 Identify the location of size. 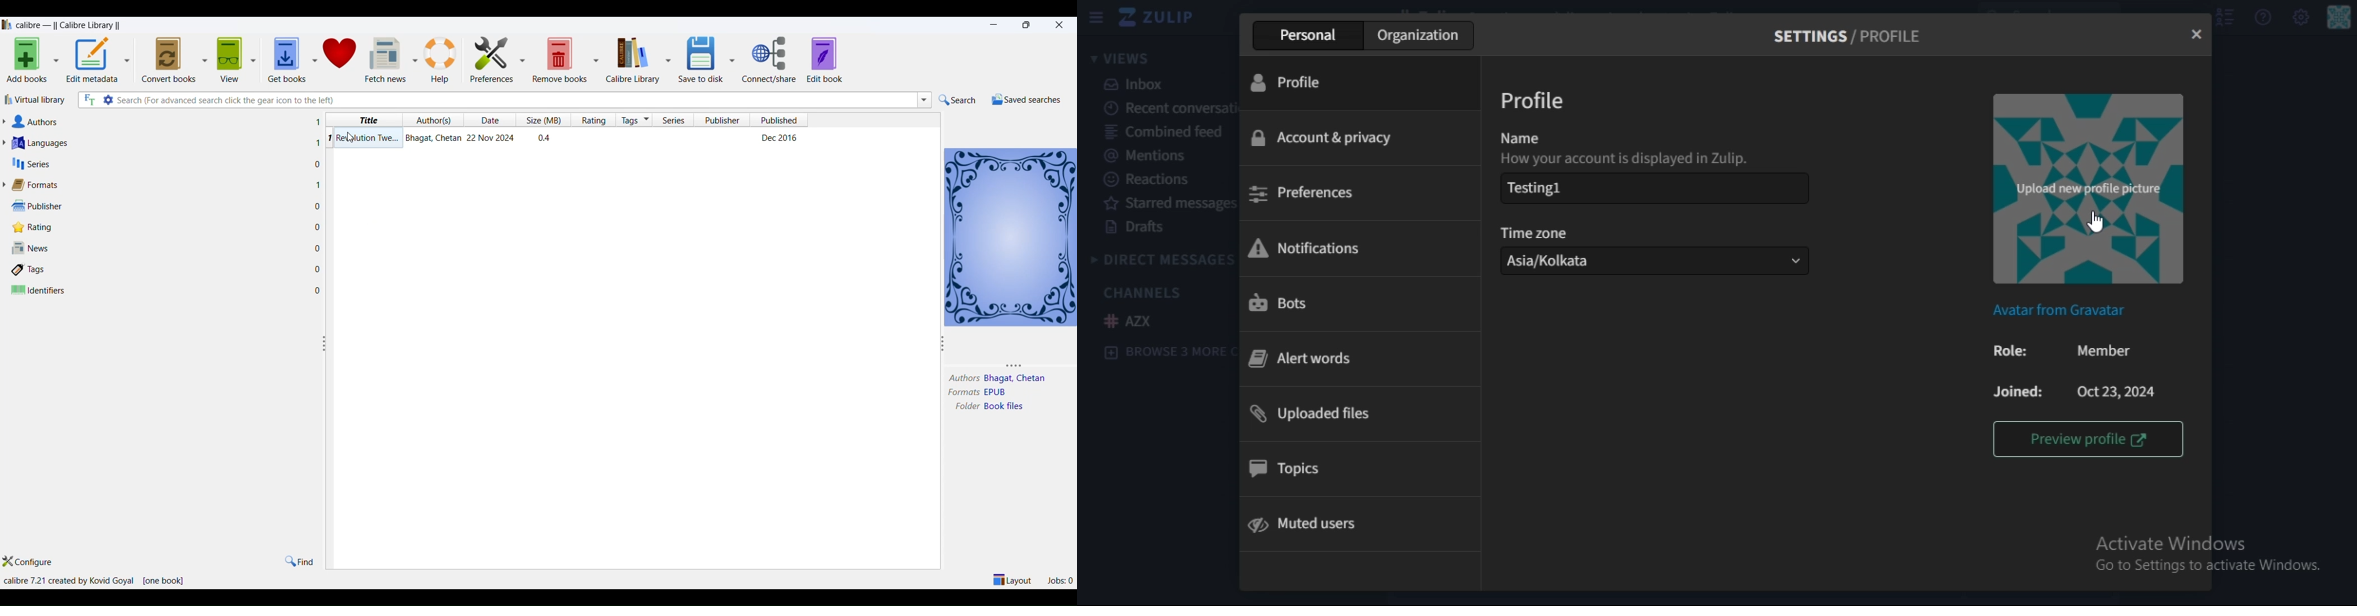
(543, 121).